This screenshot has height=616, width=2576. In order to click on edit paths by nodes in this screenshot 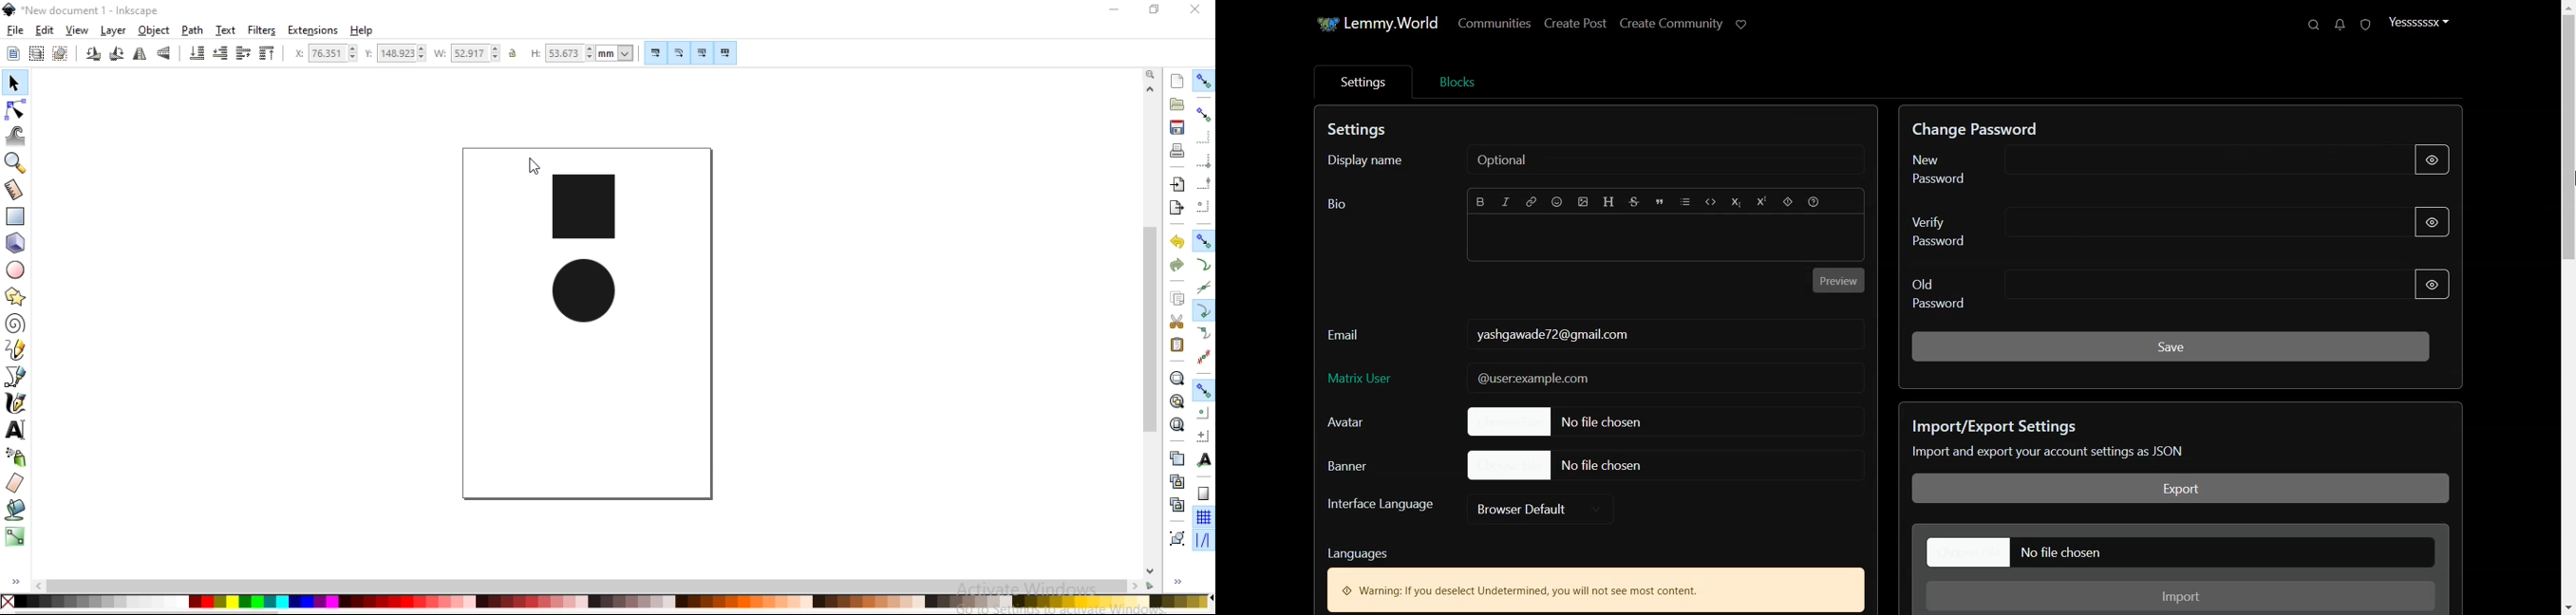, I will do `click(18, 110)`.